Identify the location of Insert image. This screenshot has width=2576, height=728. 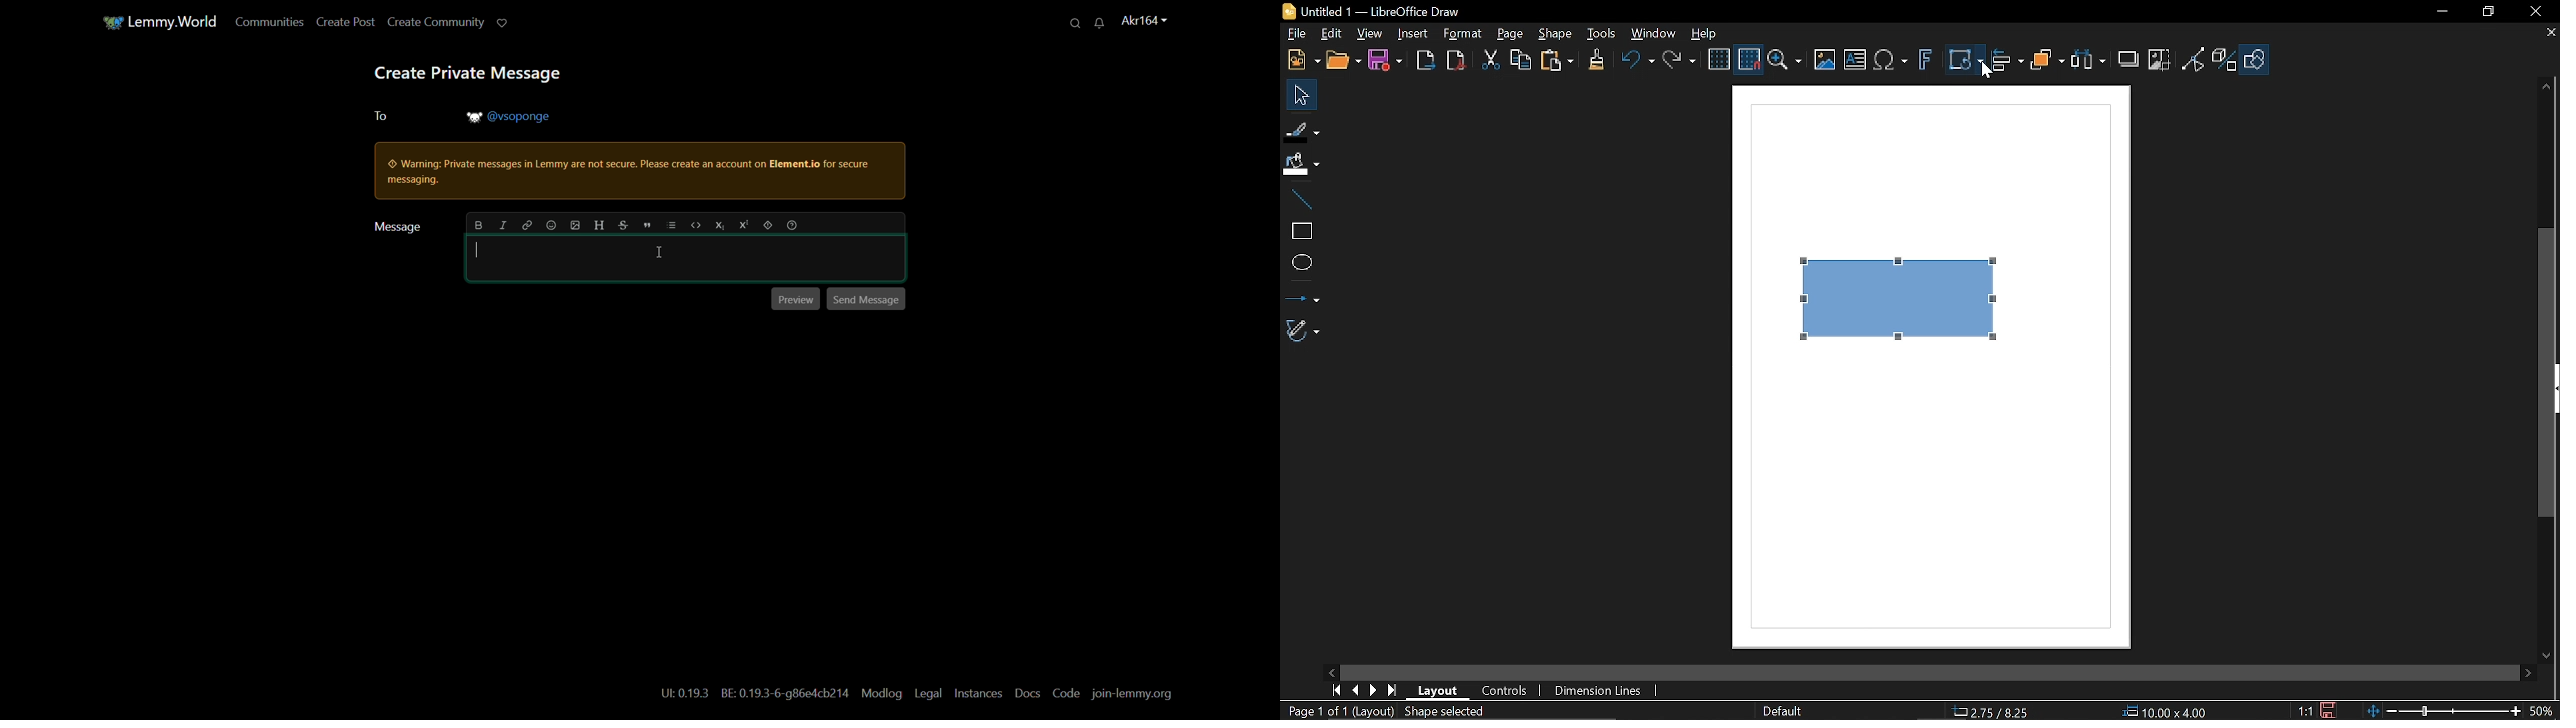
(1825, 61).